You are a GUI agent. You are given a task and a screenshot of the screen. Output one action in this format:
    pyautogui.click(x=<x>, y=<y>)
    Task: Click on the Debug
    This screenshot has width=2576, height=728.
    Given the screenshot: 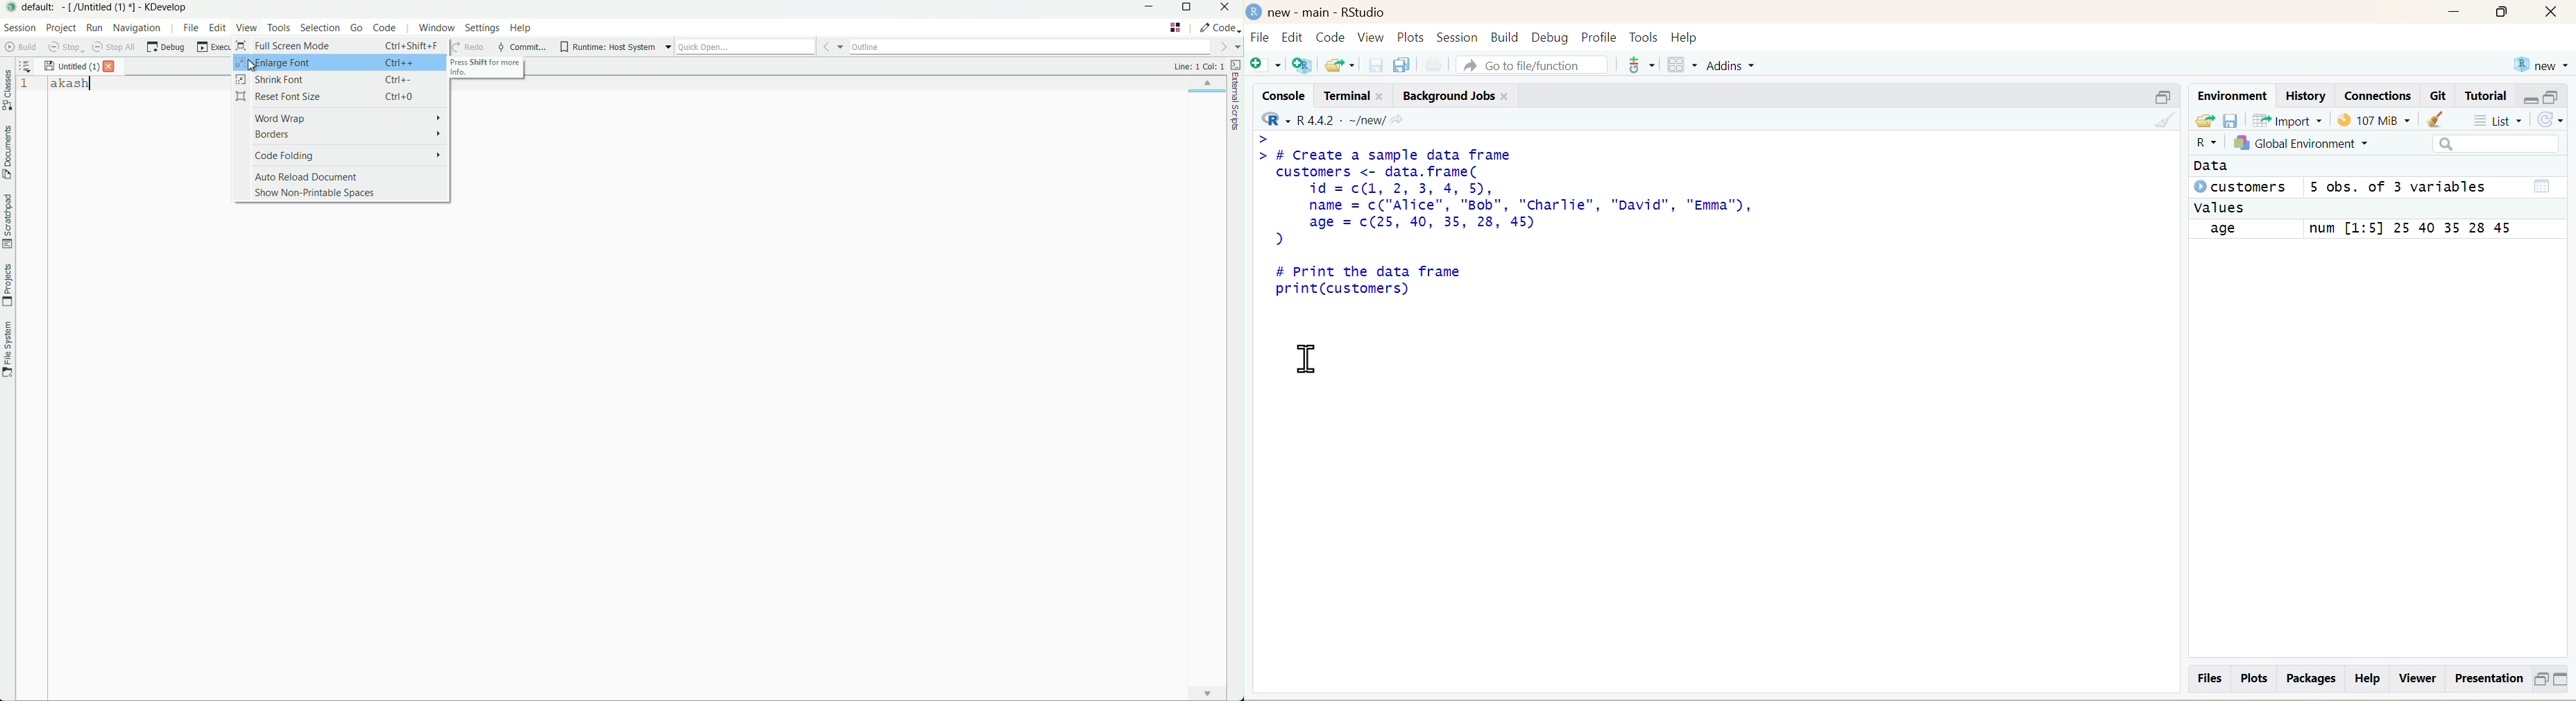 What is the action you would take?
    pyautogui.click(x=1549, y=36)
    